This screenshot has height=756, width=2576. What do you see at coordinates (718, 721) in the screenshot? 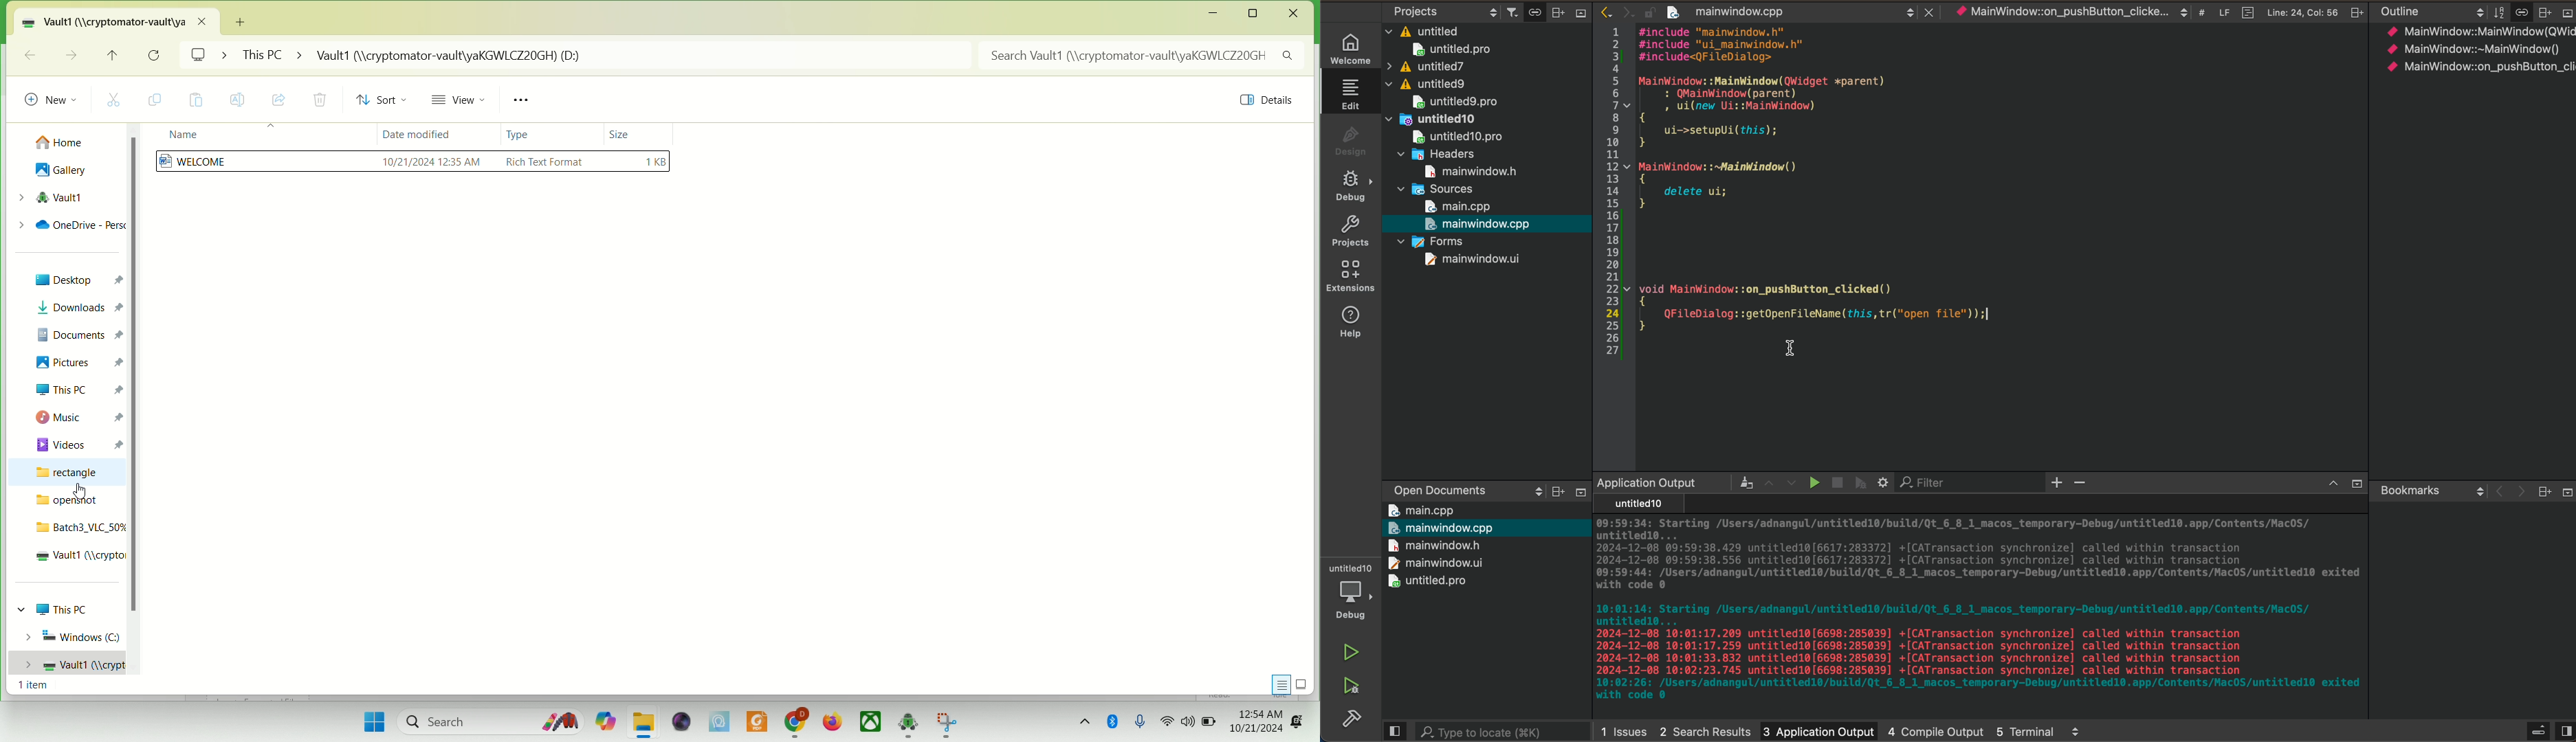
I see `MSI center Pro` at bounding box center [718, 721].